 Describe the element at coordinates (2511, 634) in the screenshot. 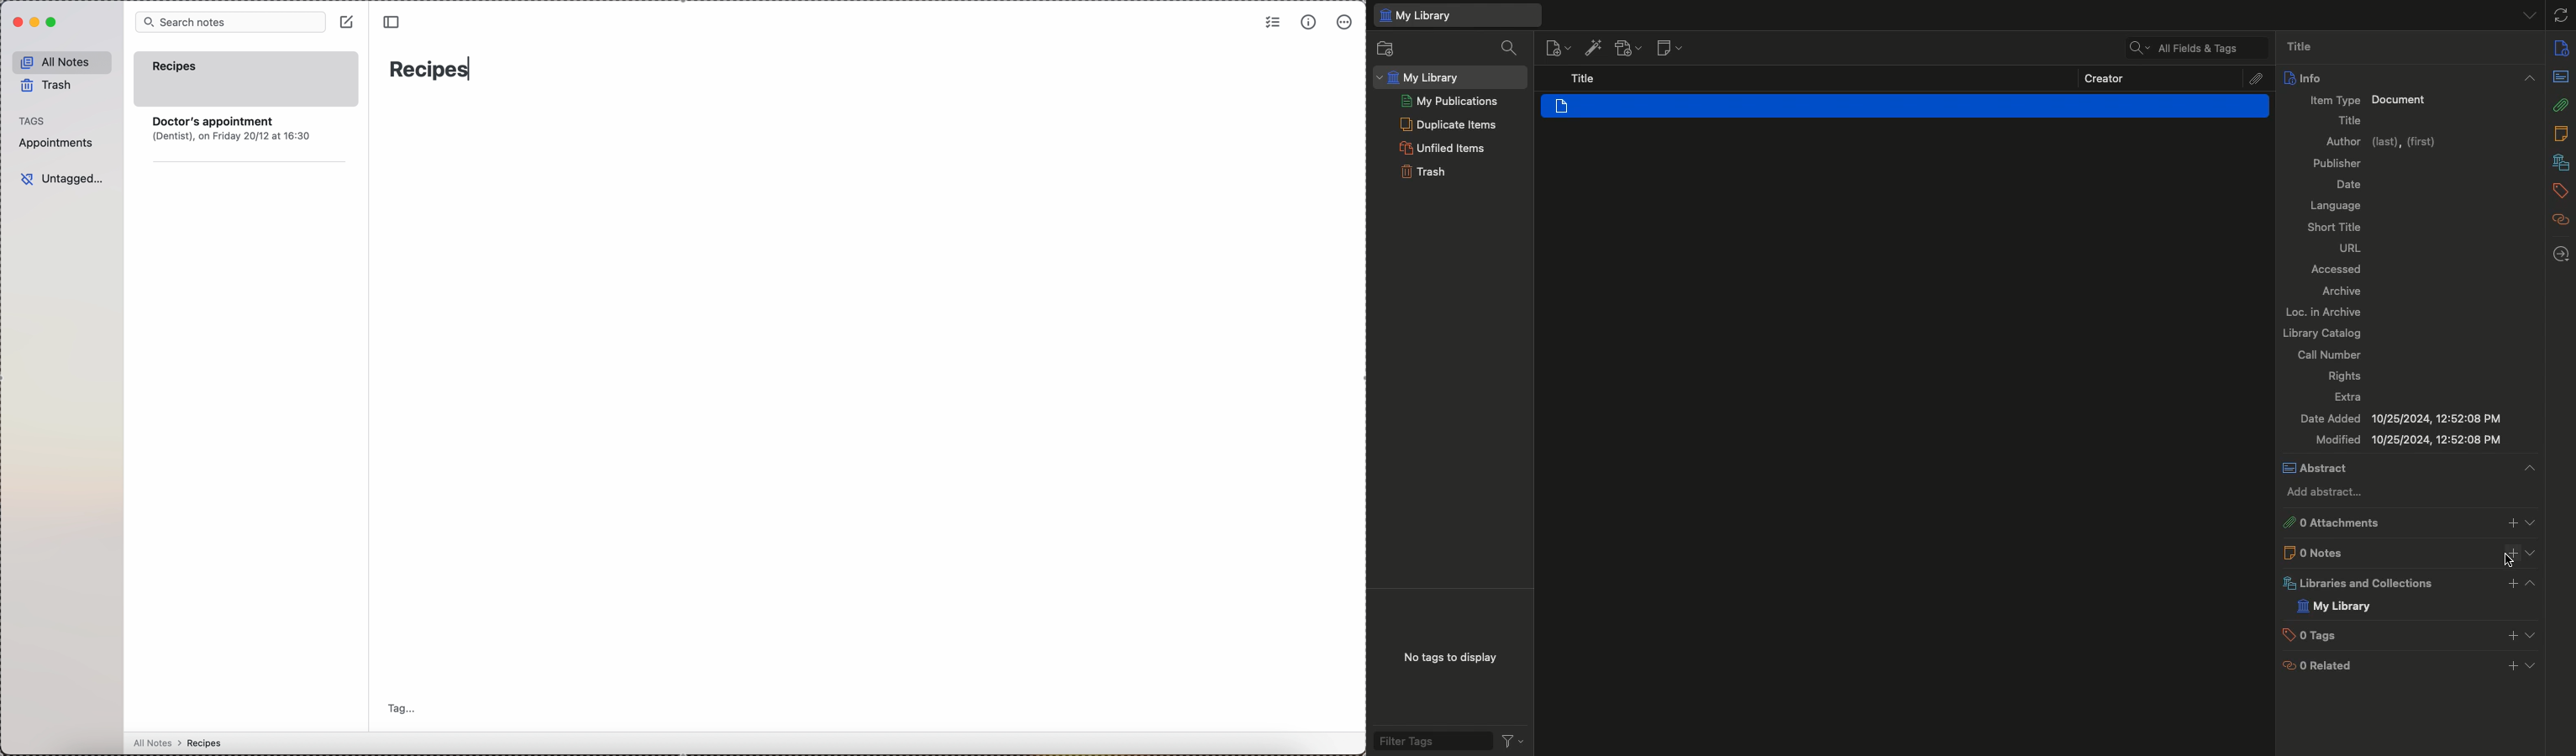

I see `Add` at that location.